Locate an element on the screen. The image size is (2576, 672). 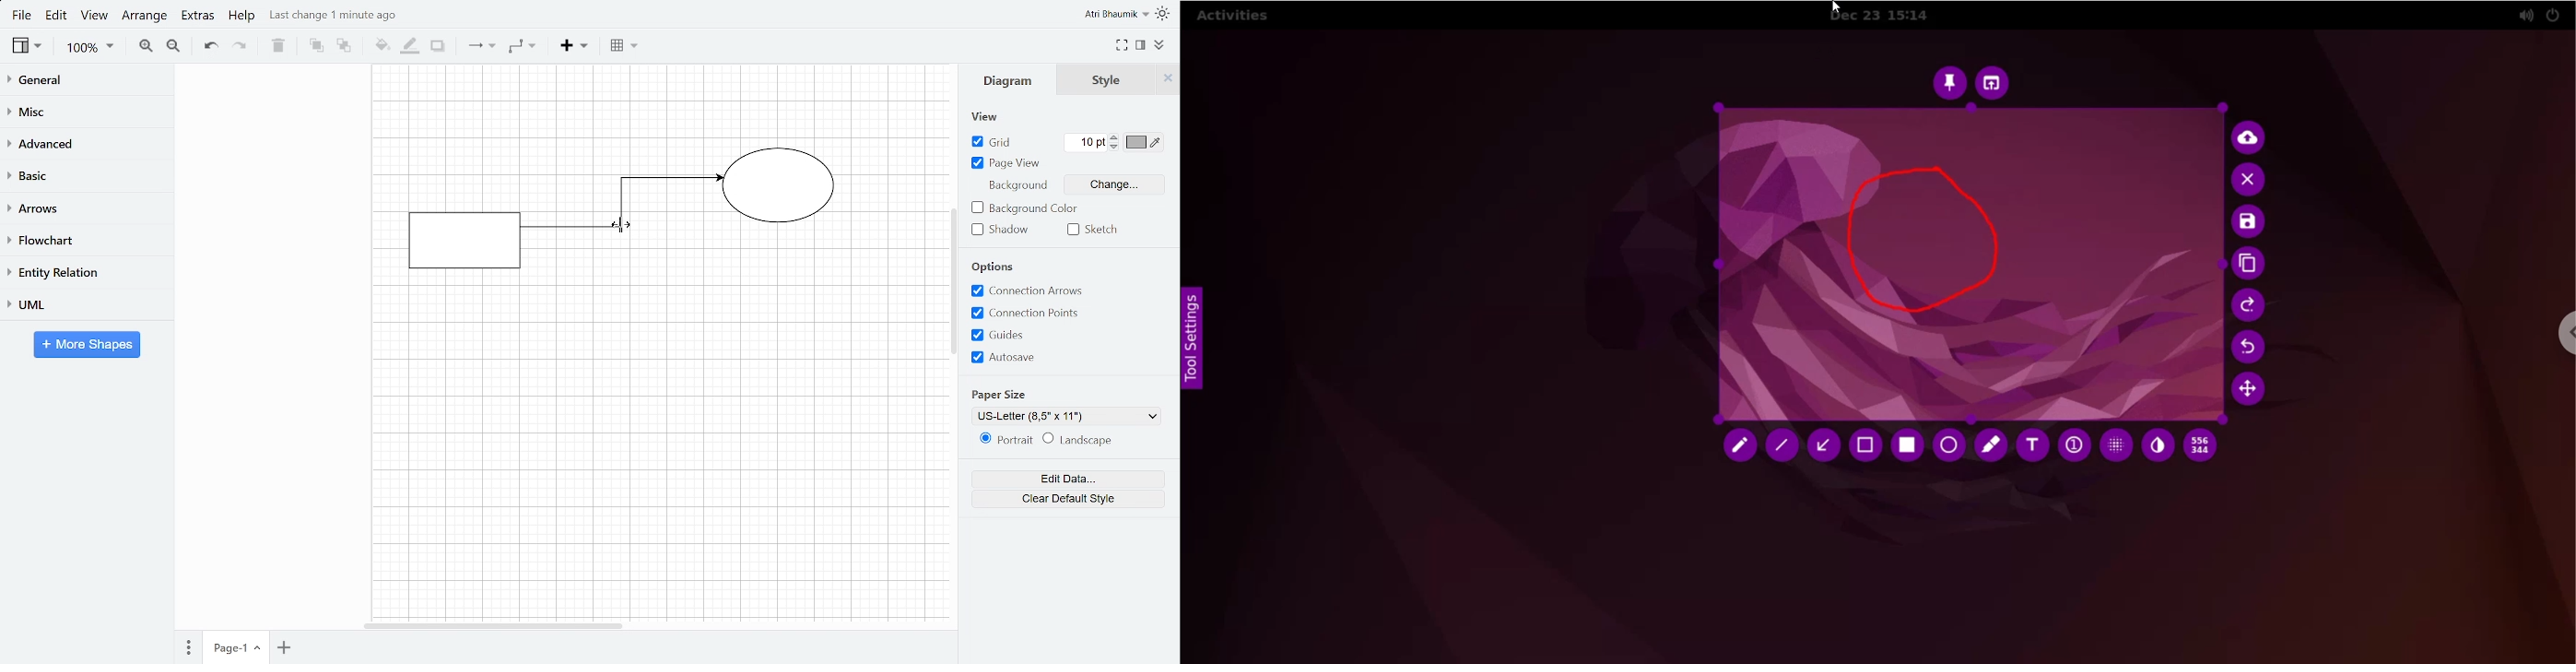
Misc is located at coordinates (86, 113).